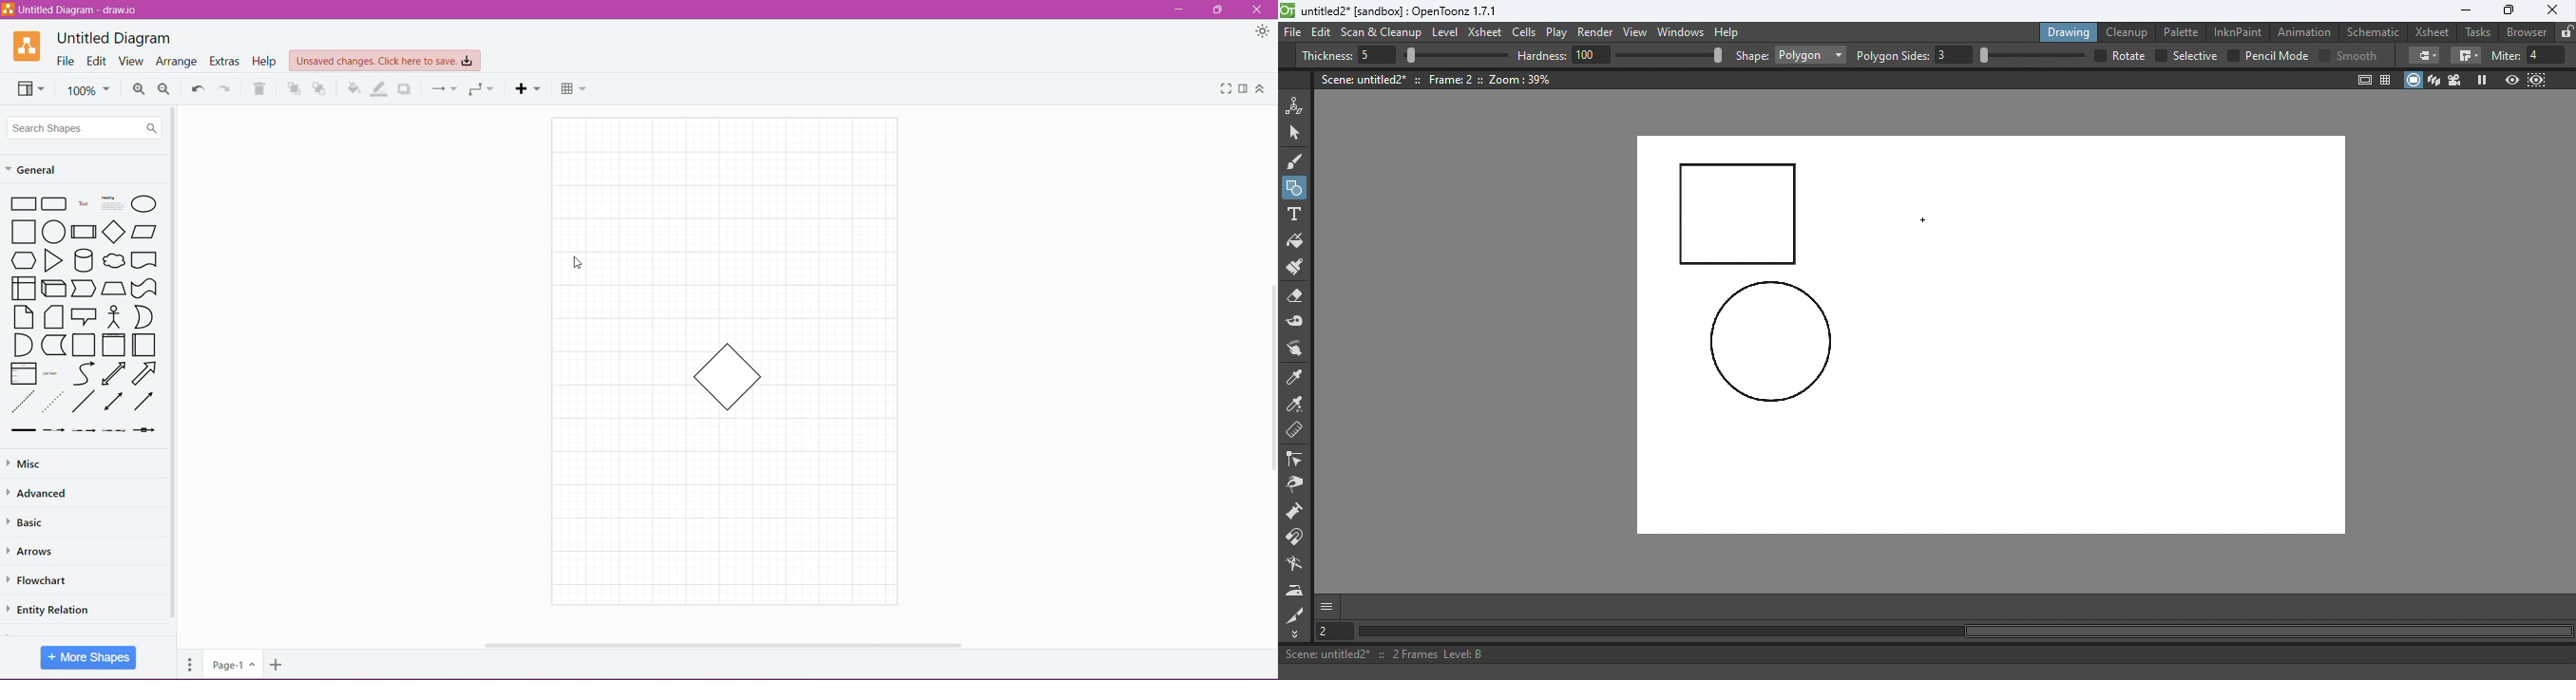 The image size is (2576, 700). I want to click on Cleanup, so click(2130, 31).